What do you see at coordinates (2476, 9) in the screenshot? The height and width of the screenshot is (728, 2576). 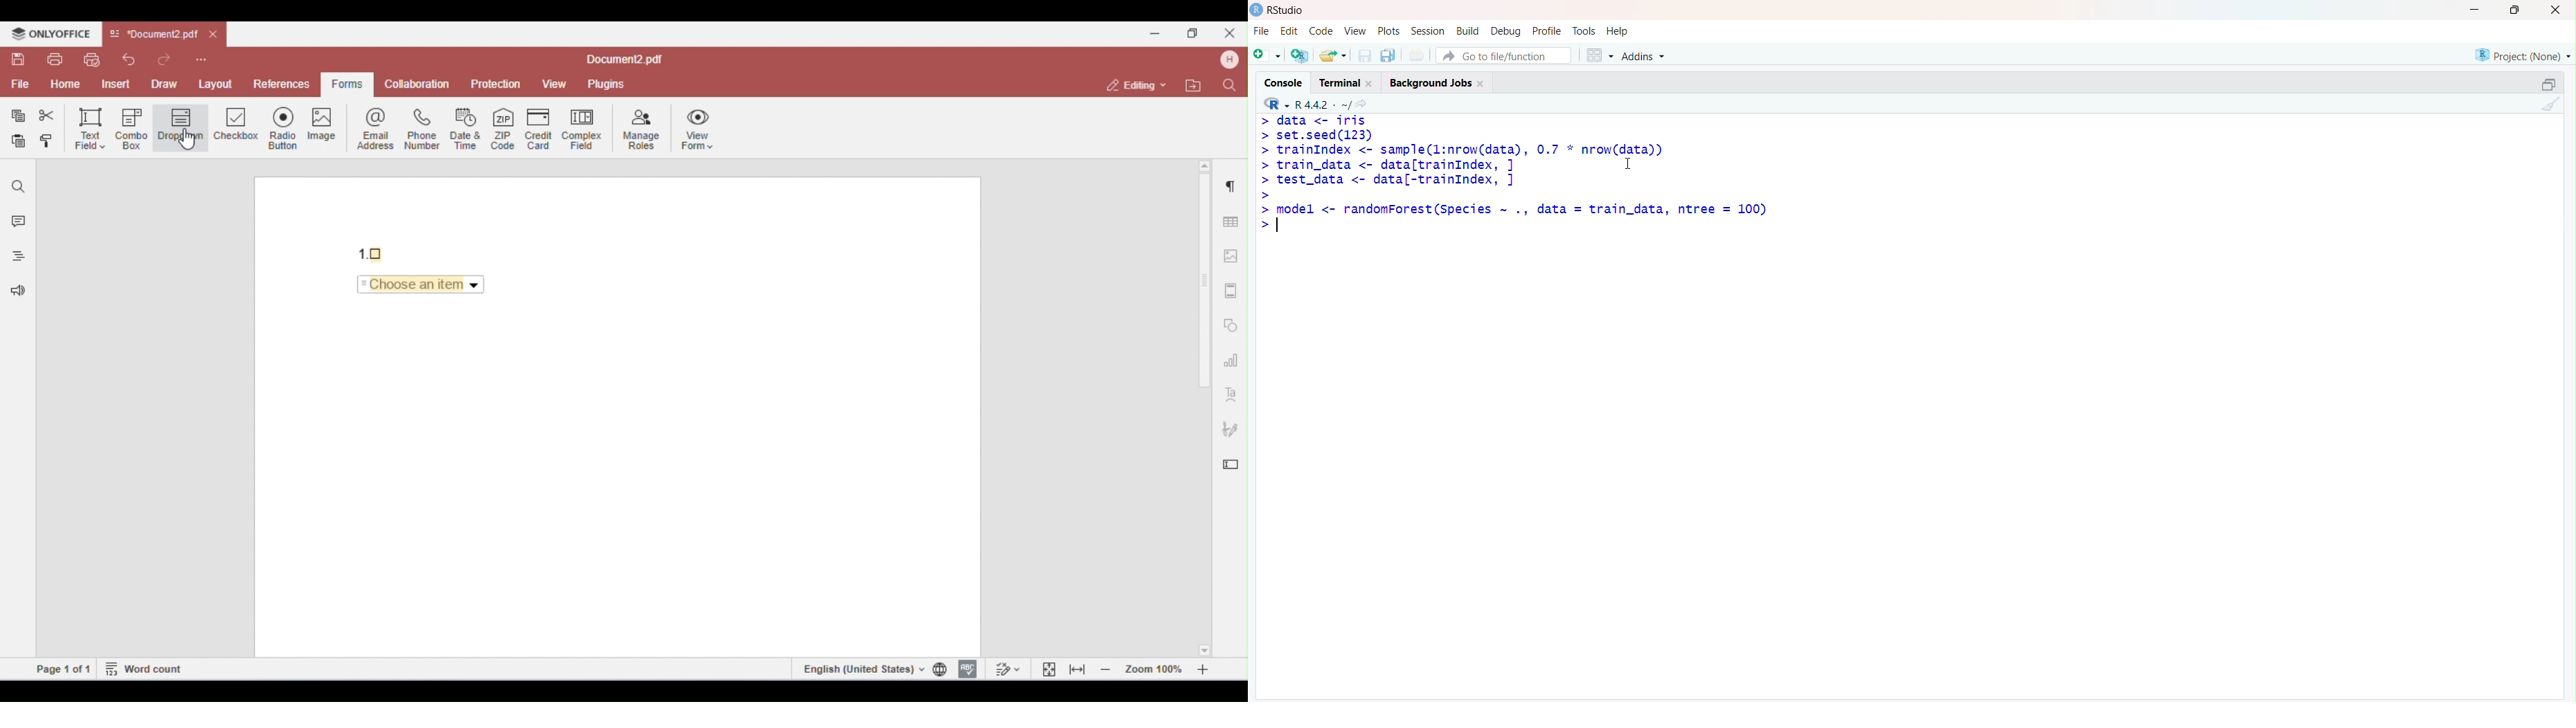 I see `Minimize` at bounding box center [2476, 9].